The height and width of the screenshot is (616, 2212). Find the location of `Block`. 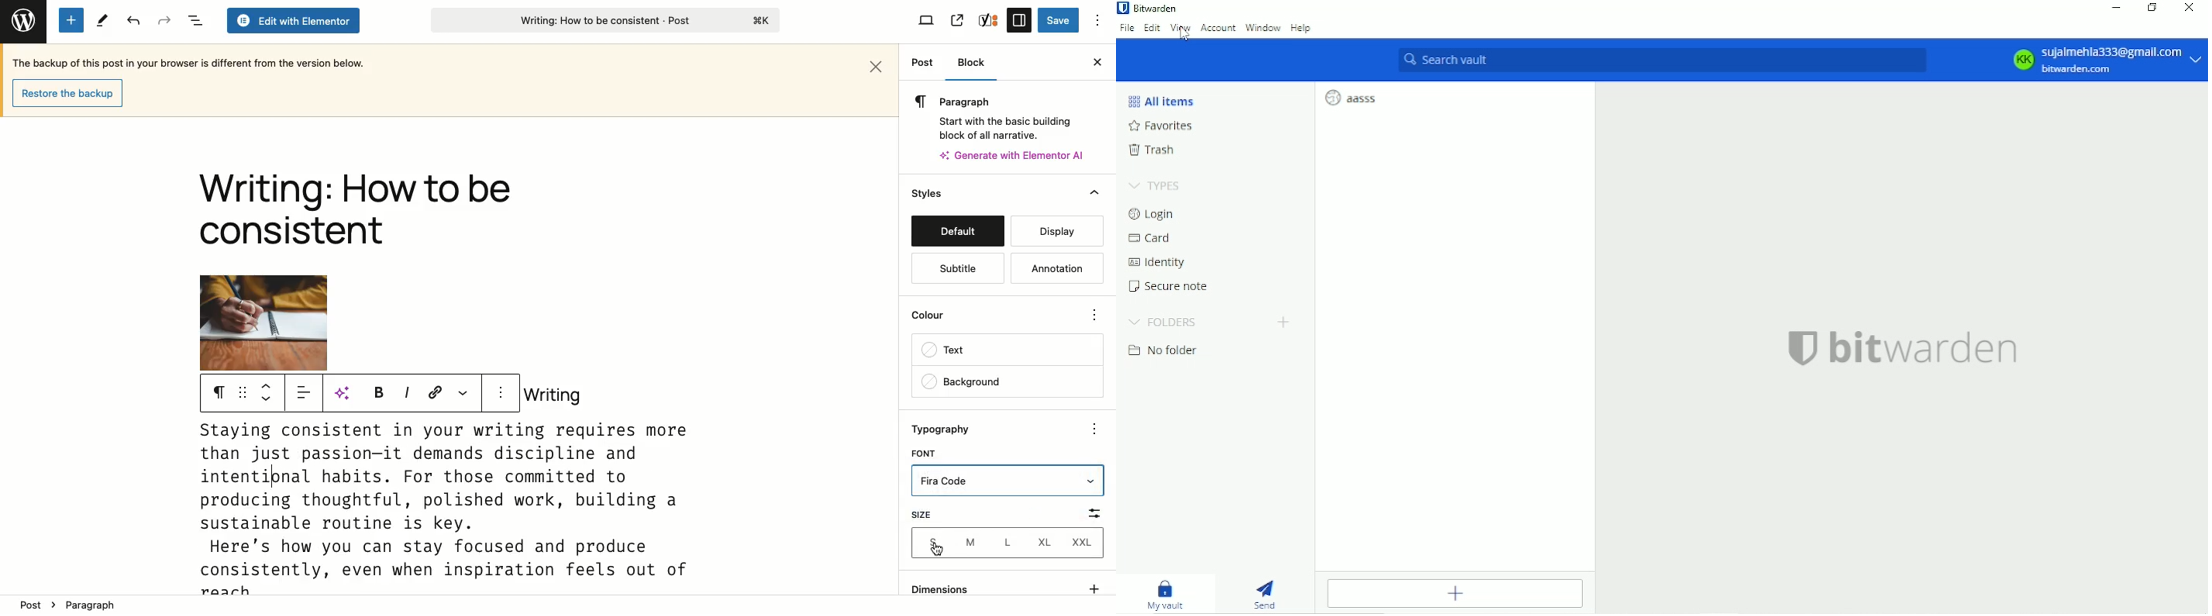

Block is located at coordinates (978, 63).